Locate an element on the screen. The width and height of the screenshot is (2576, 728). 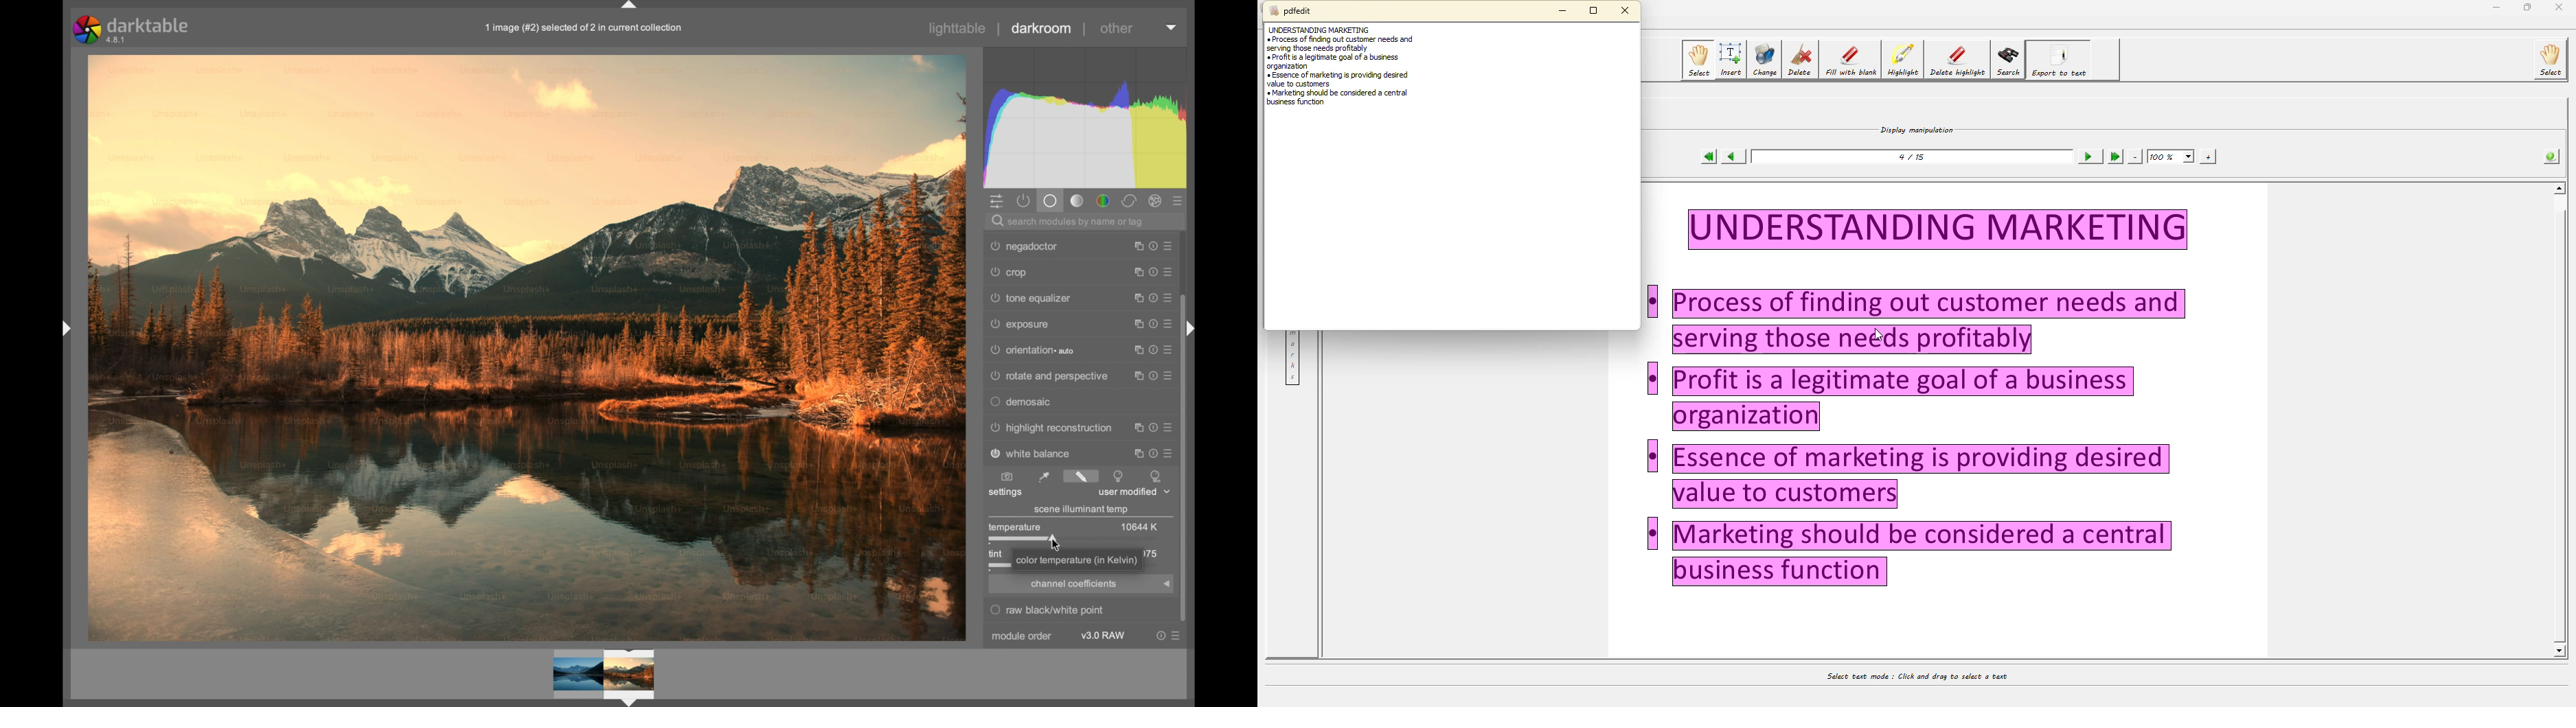
arrow is located at coordinates (1166, 585).